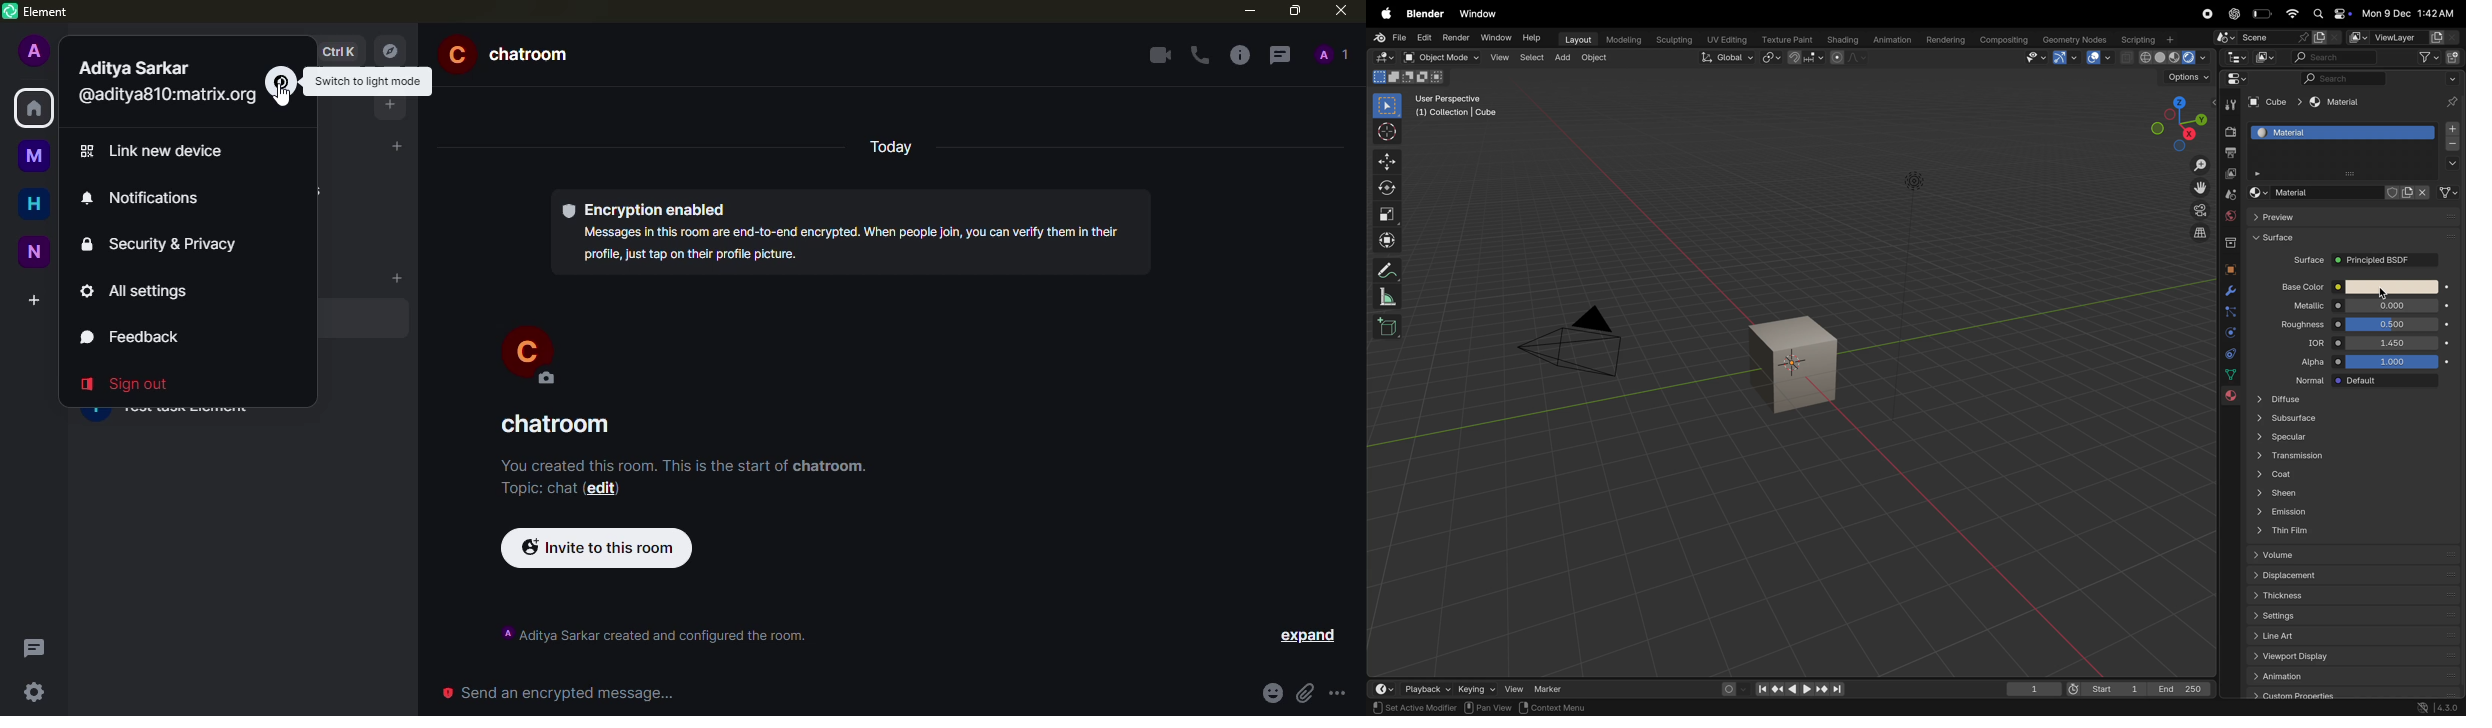 The image size is (2492, 728). Describe the element at coordinates (2349, 694) in the screenshot. I see `custom properties` at that location.